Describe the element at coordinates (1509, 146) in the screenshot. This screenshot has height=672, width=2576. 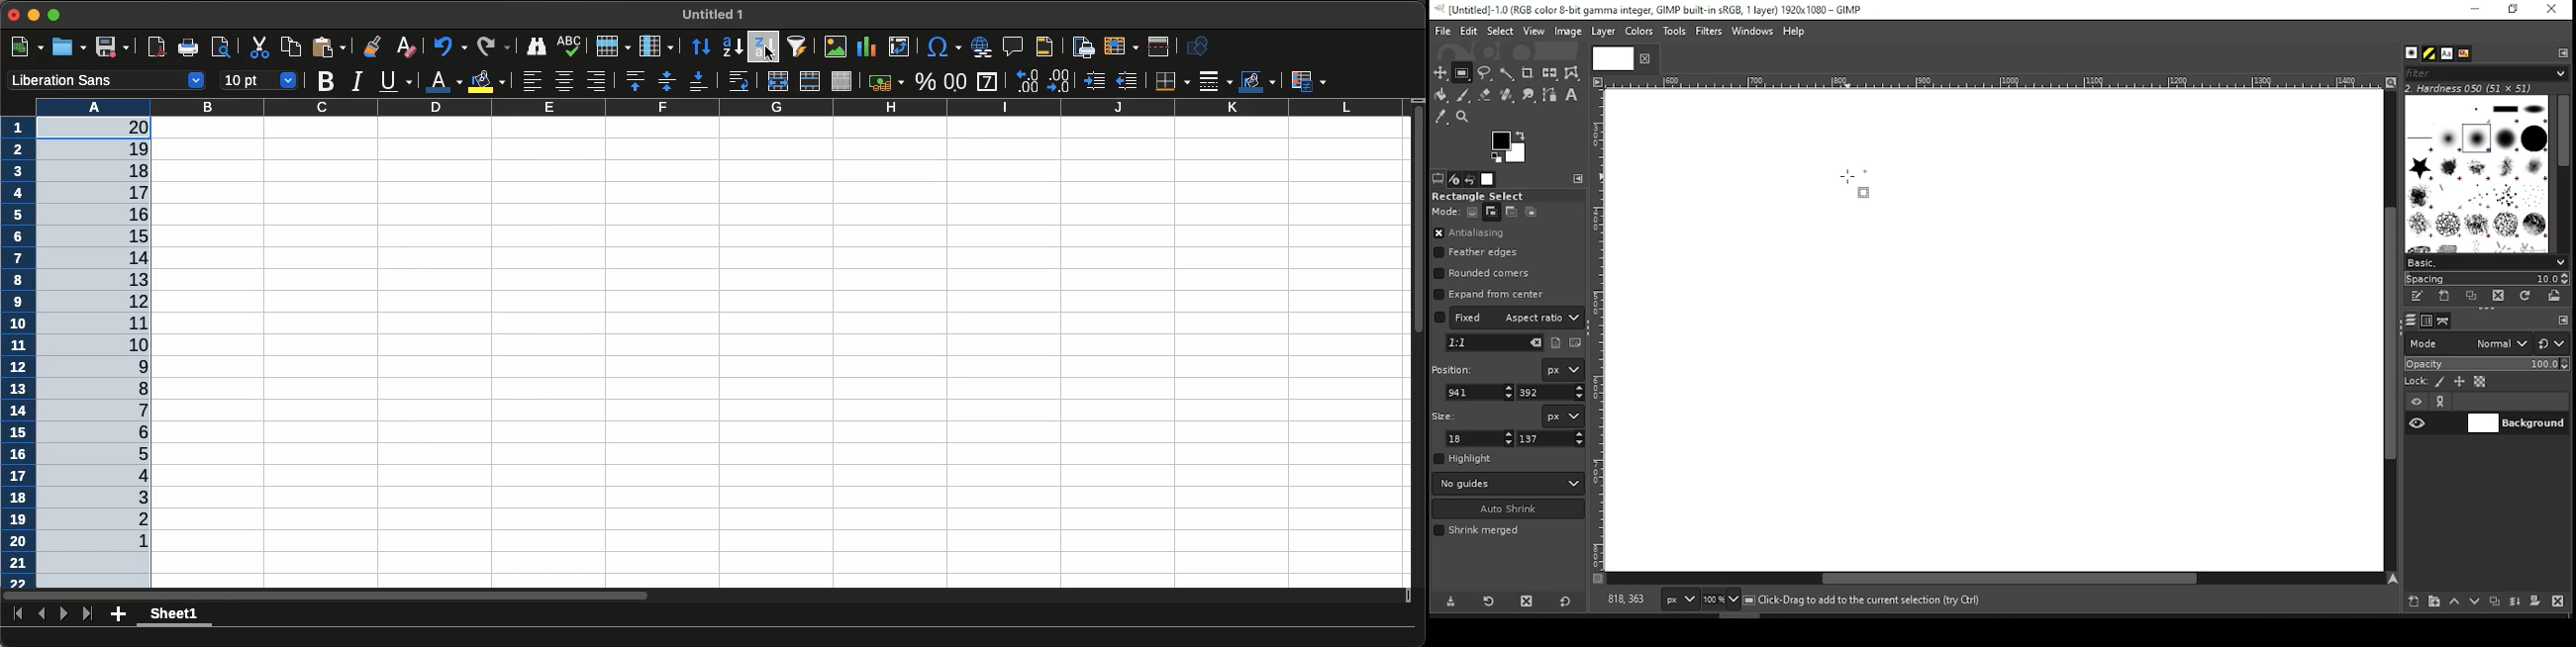
I see `colors` at that location.